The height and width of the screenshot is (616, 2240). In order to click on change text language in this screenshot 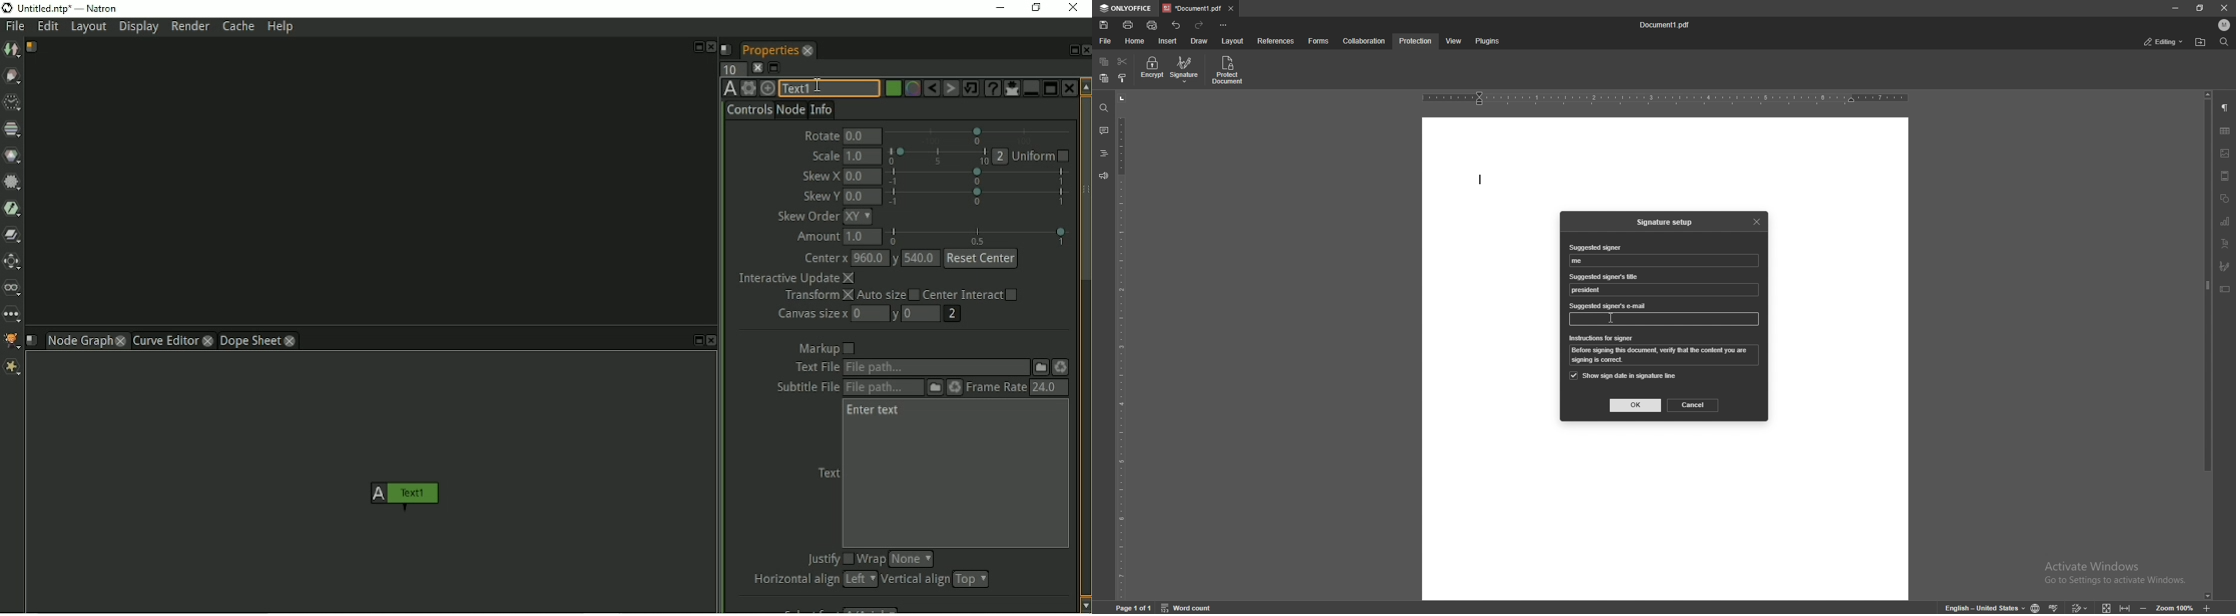, I will do `click(1981, 607)`.